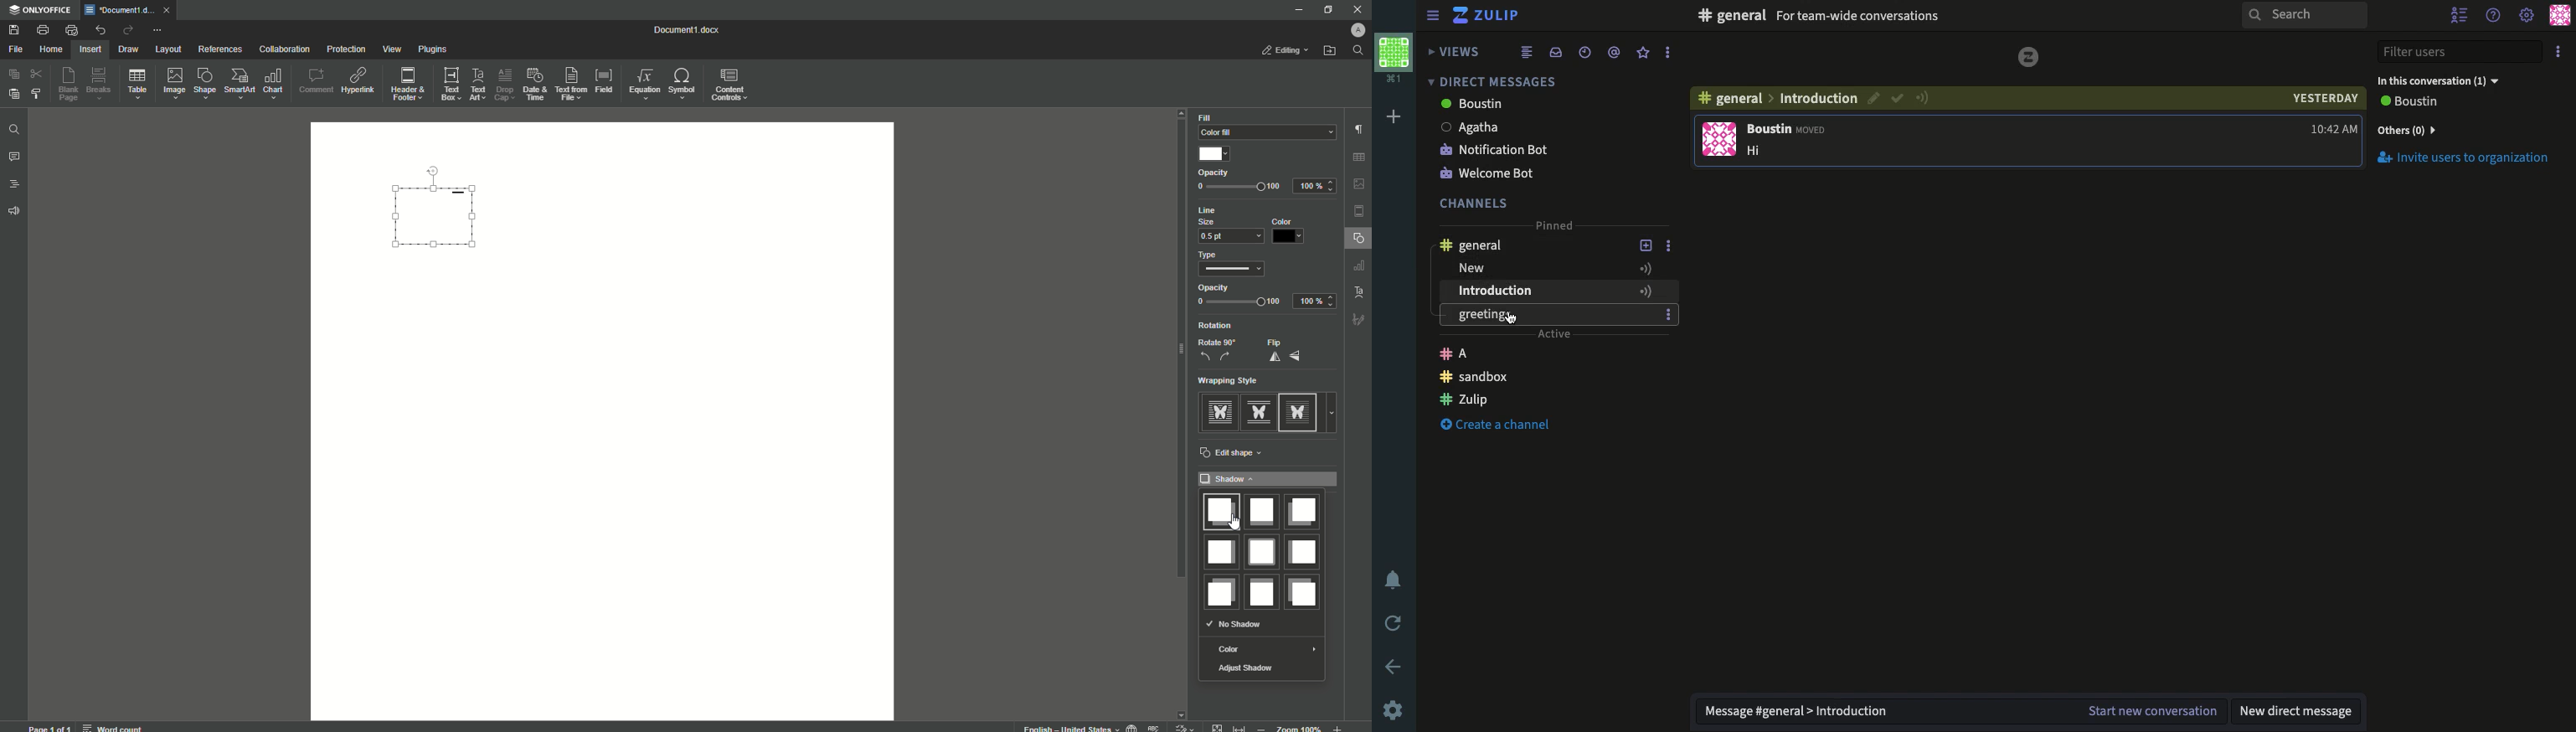 The width and height of the screenshot is (2576, 756). What do you see at coordinates (16, 31) in the screenshot?
I see `Save` at bounding box center [16, 31].